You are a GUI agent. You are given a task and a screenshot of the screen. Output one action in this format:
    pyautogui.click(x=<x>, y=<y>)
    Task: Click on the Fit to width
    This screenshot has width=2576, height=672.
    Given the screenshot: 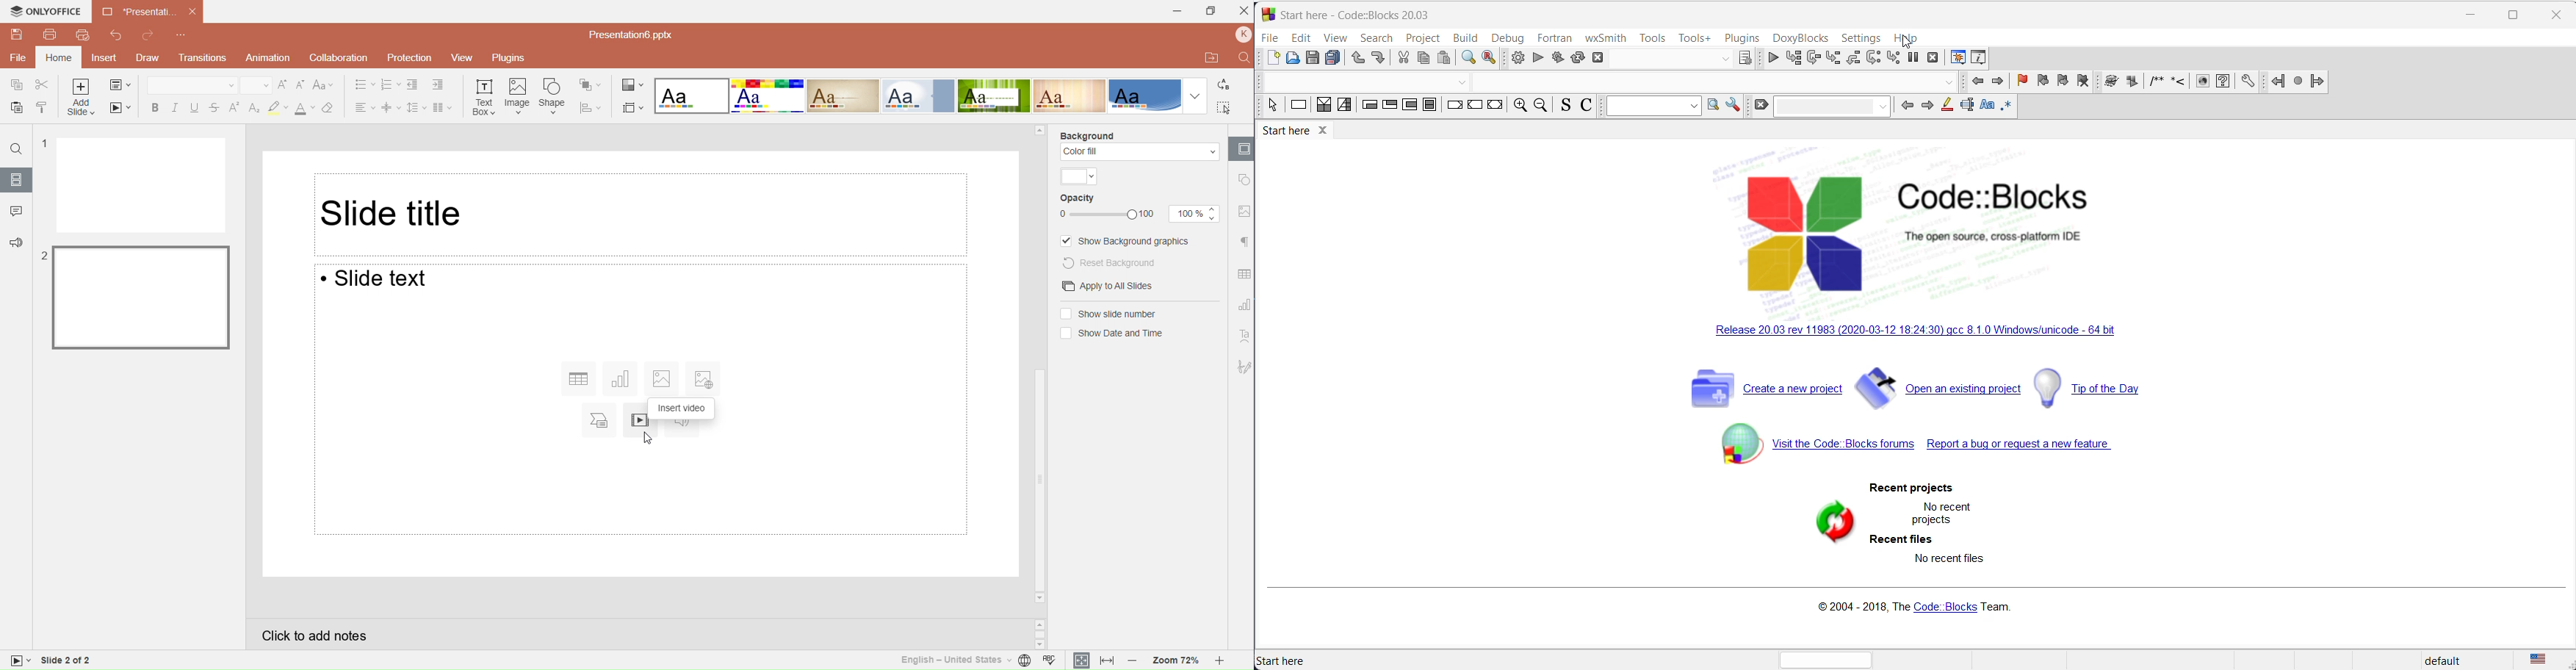 What is the action you would take?
    pyautogui.click(x=1105, y=660)
    